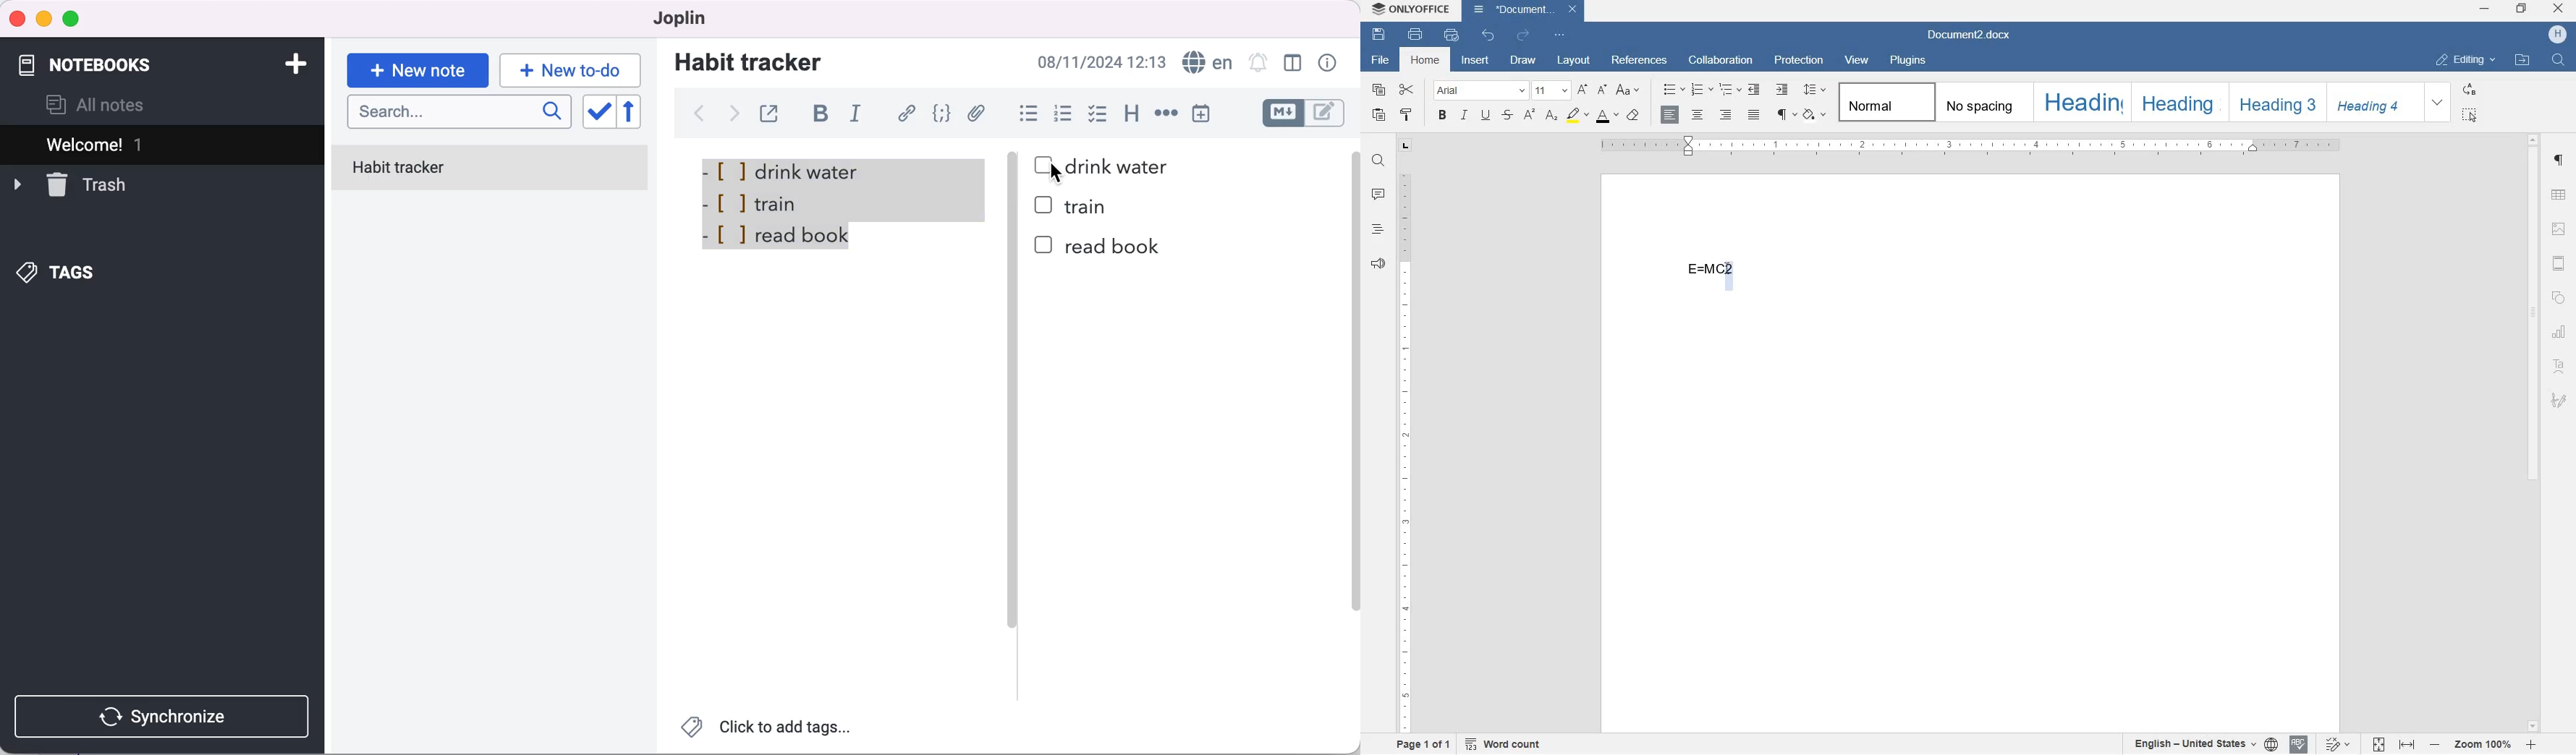 The height and width of the screenshot is (756, 2576). Describe the element at coordinates (1119, 167) in the screenshot. I see `Drink water` at that location.